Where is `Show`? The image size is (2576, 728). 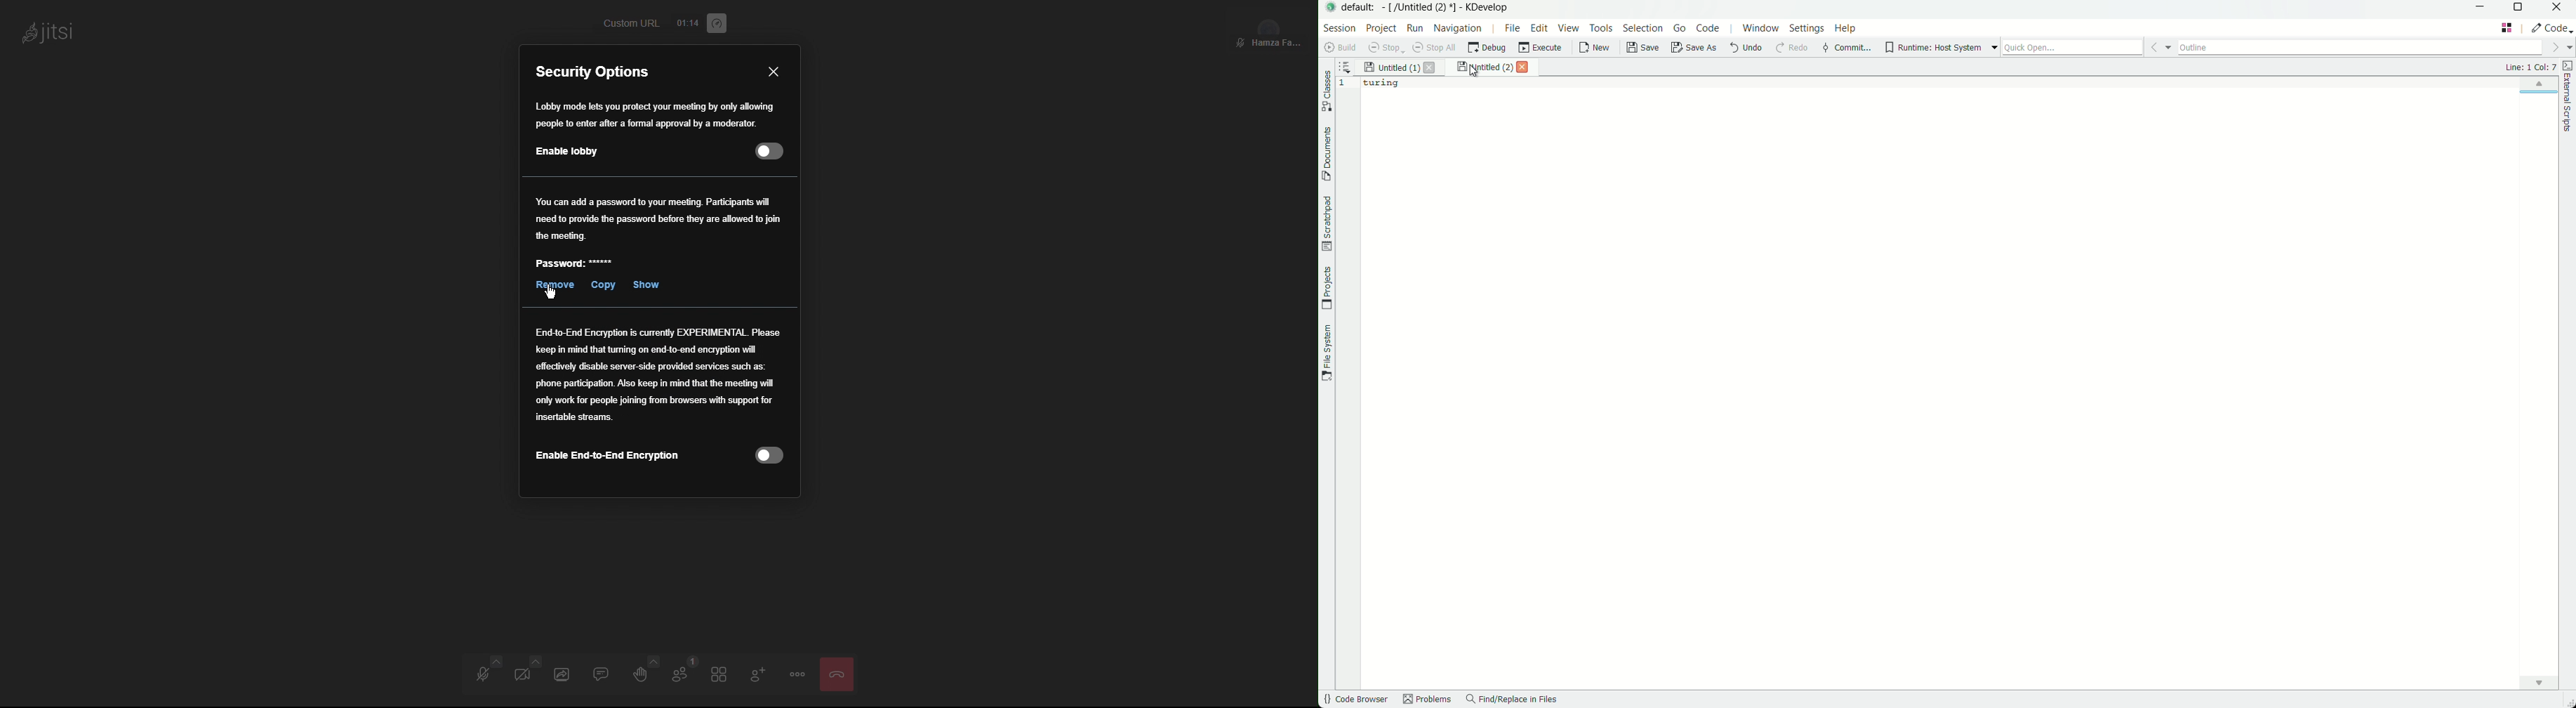
Show is located at coordinates (651, 287).